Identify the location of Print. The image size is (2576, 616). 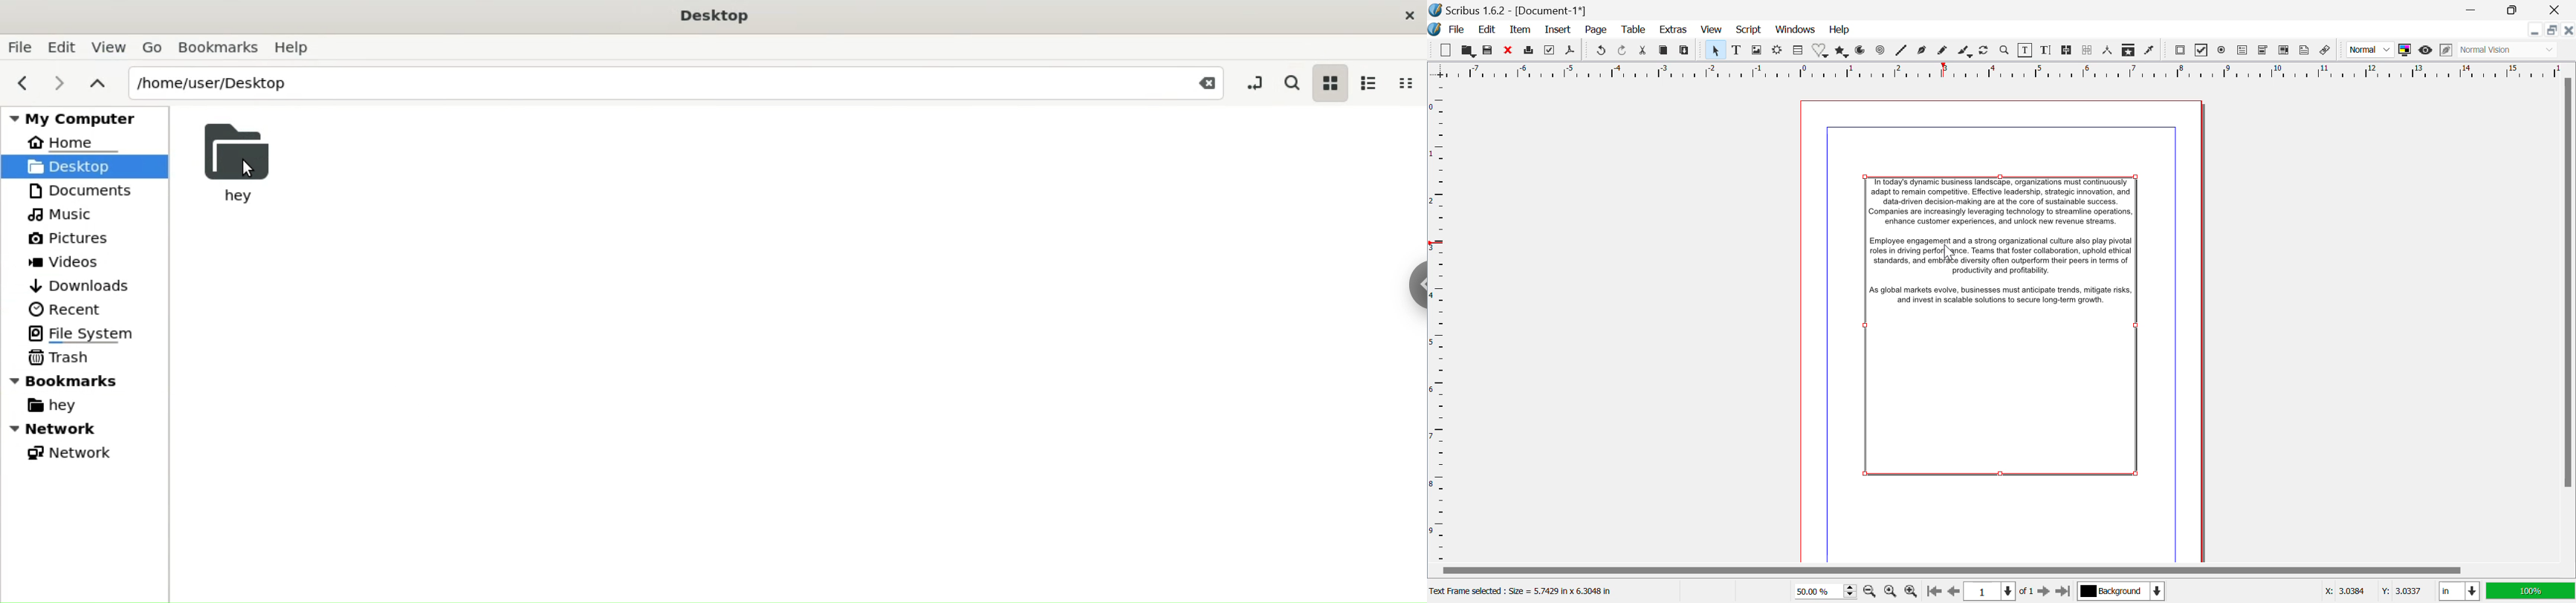
(1531, 51).